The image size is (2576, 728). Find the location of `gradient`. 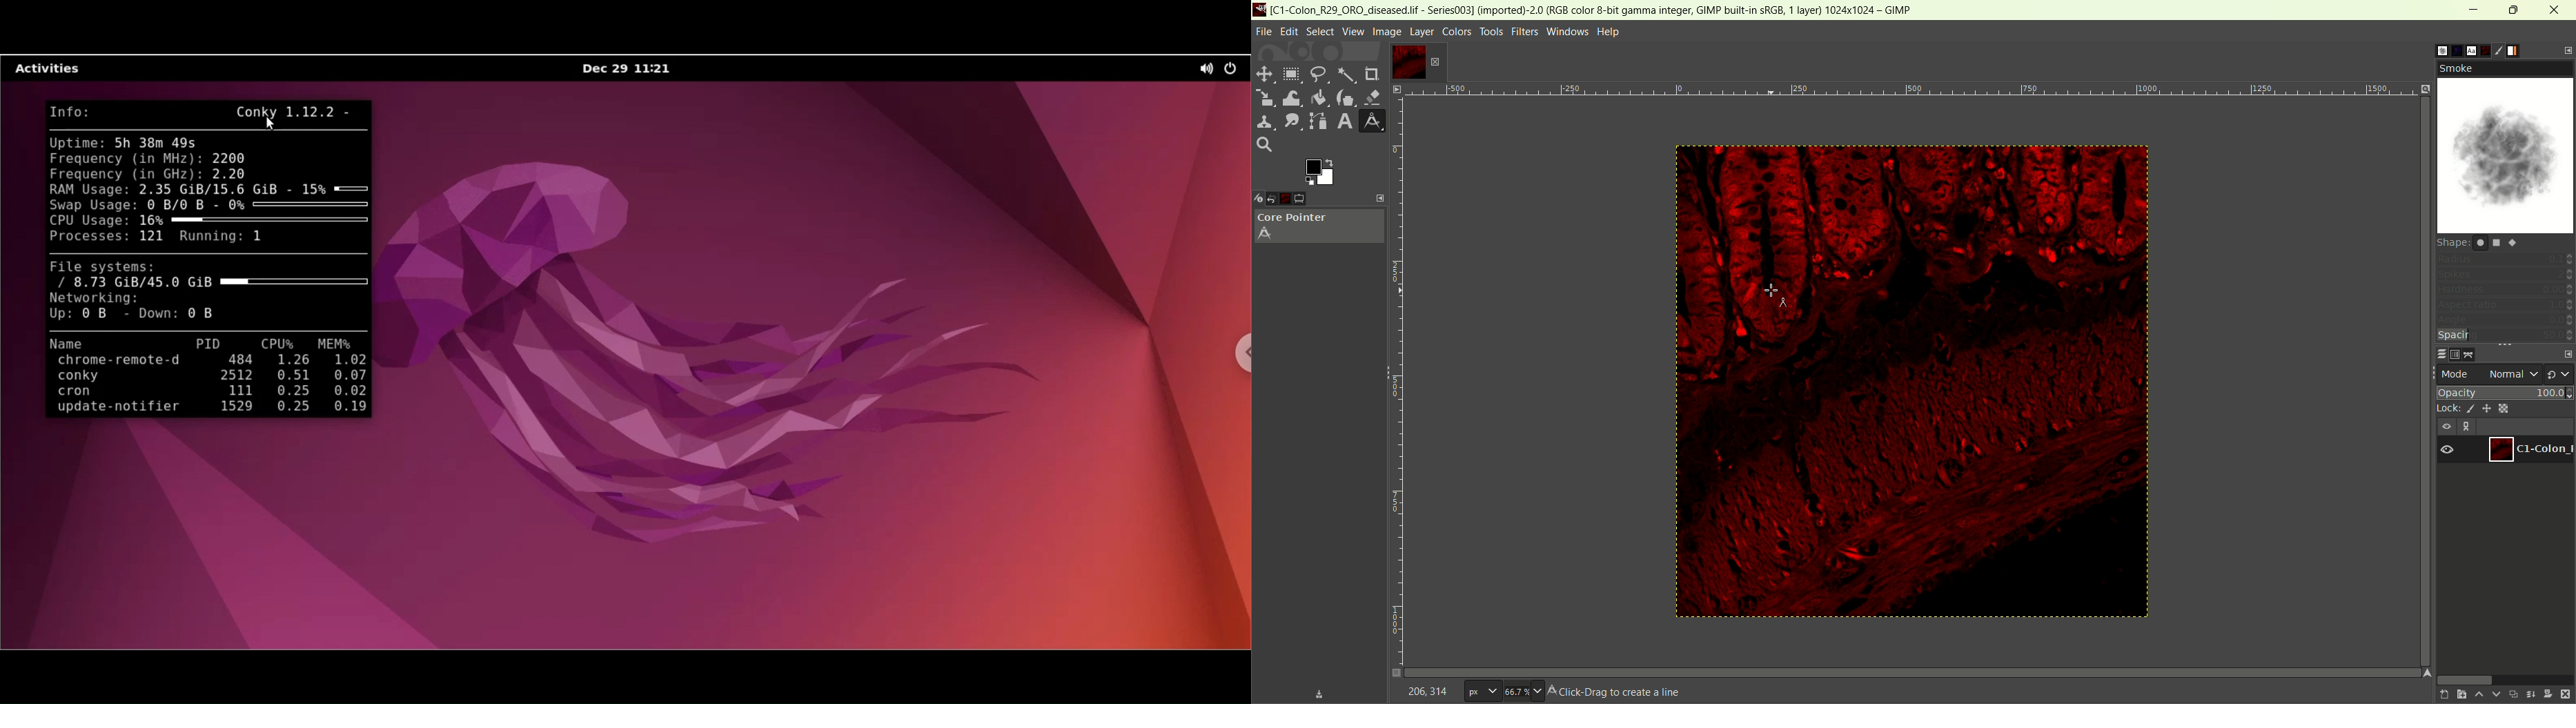

gradient is located at coordinates (2522, 50).